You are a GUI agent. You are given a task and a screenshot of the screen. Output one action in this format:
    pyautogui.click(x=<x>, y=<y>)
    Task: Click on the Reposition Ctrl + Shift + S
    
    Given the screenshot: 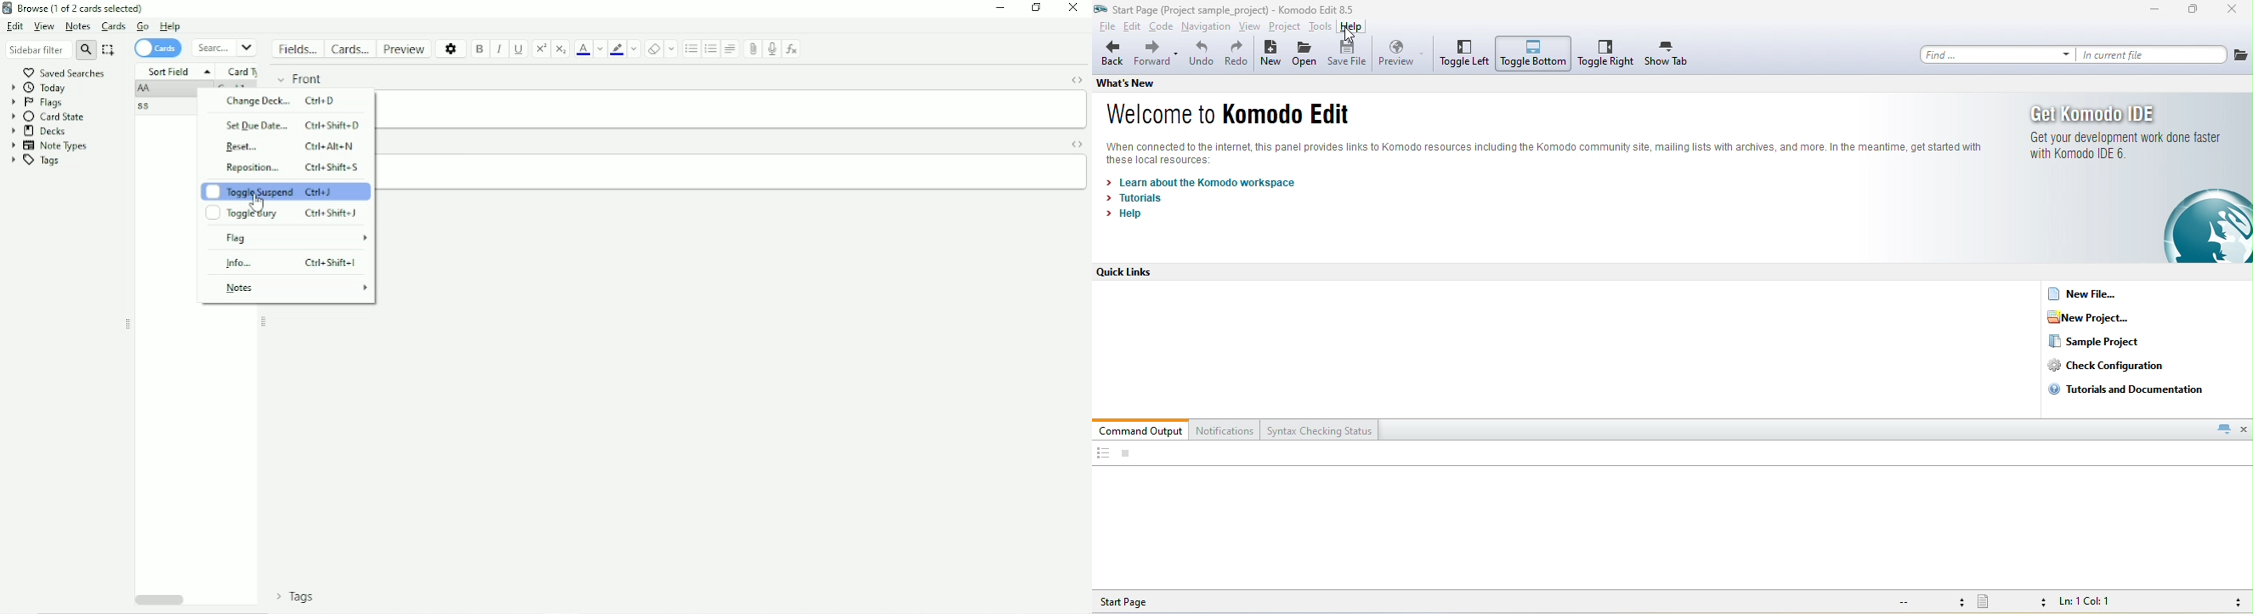 What is the action you would take?
    pyautogui.click(x=291, y=167)
    